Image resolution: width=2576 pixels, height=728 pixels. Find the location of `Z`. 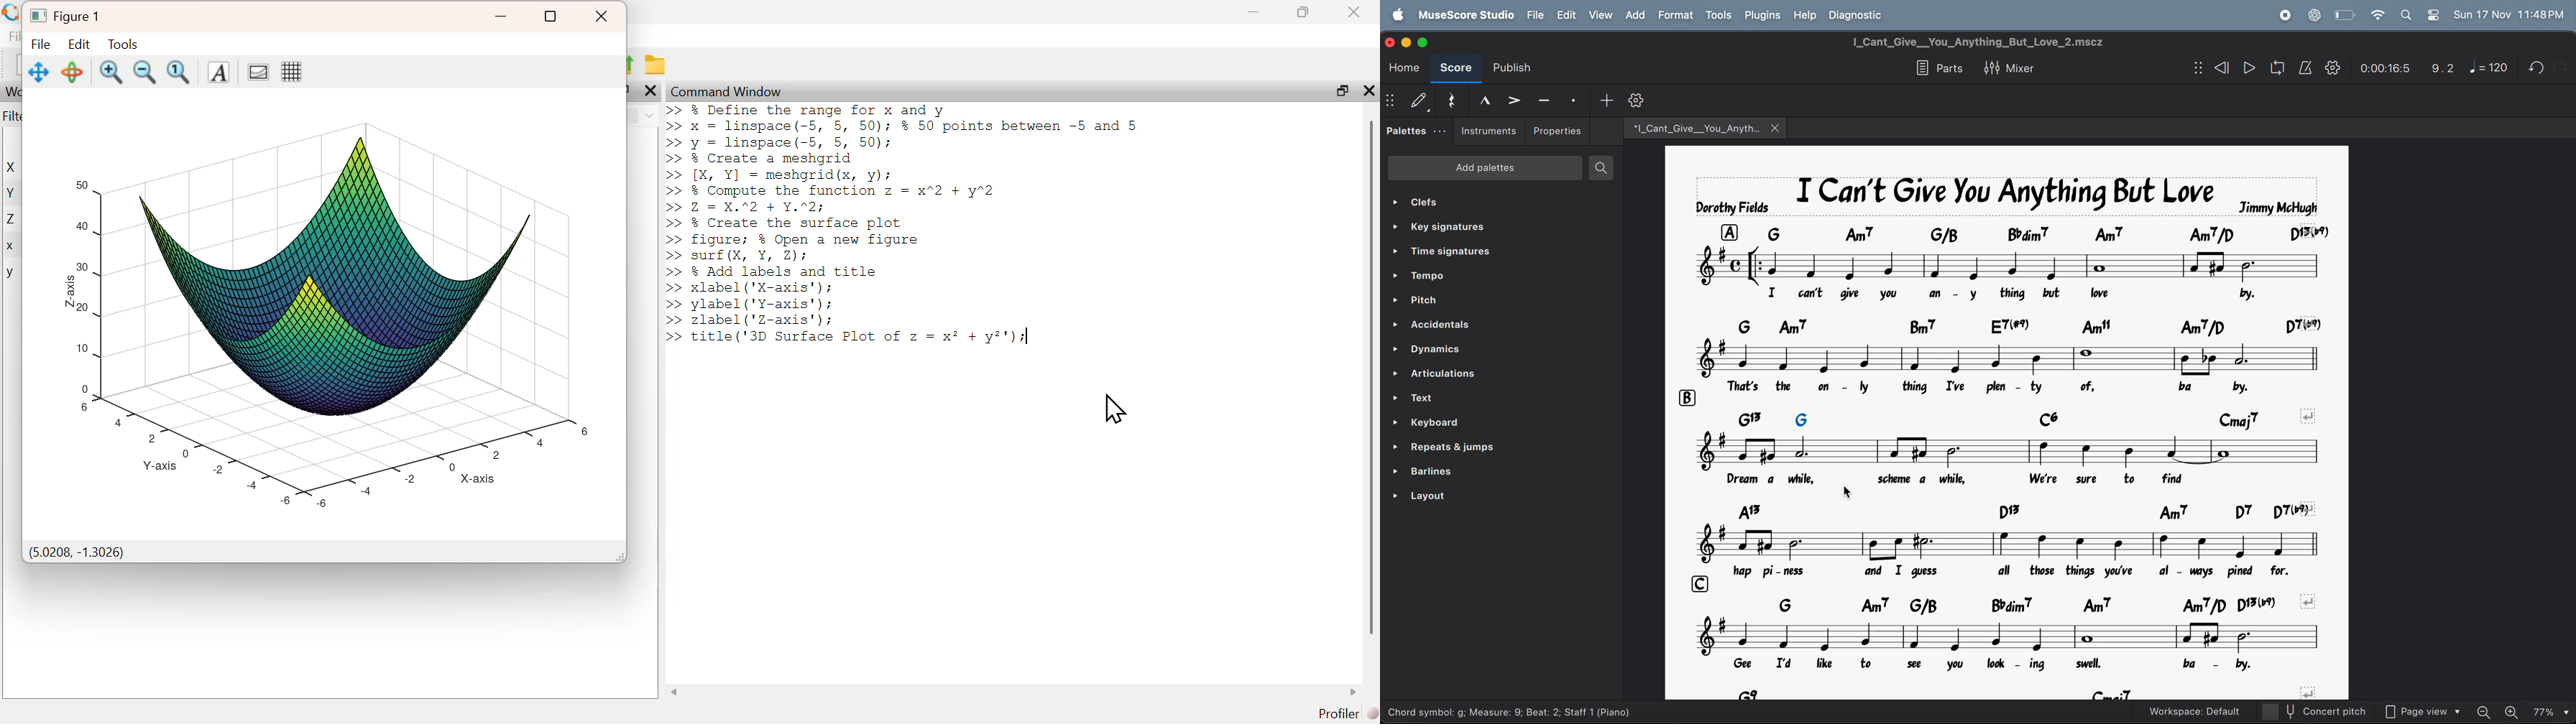

Z is located at coordinates (13, 220).